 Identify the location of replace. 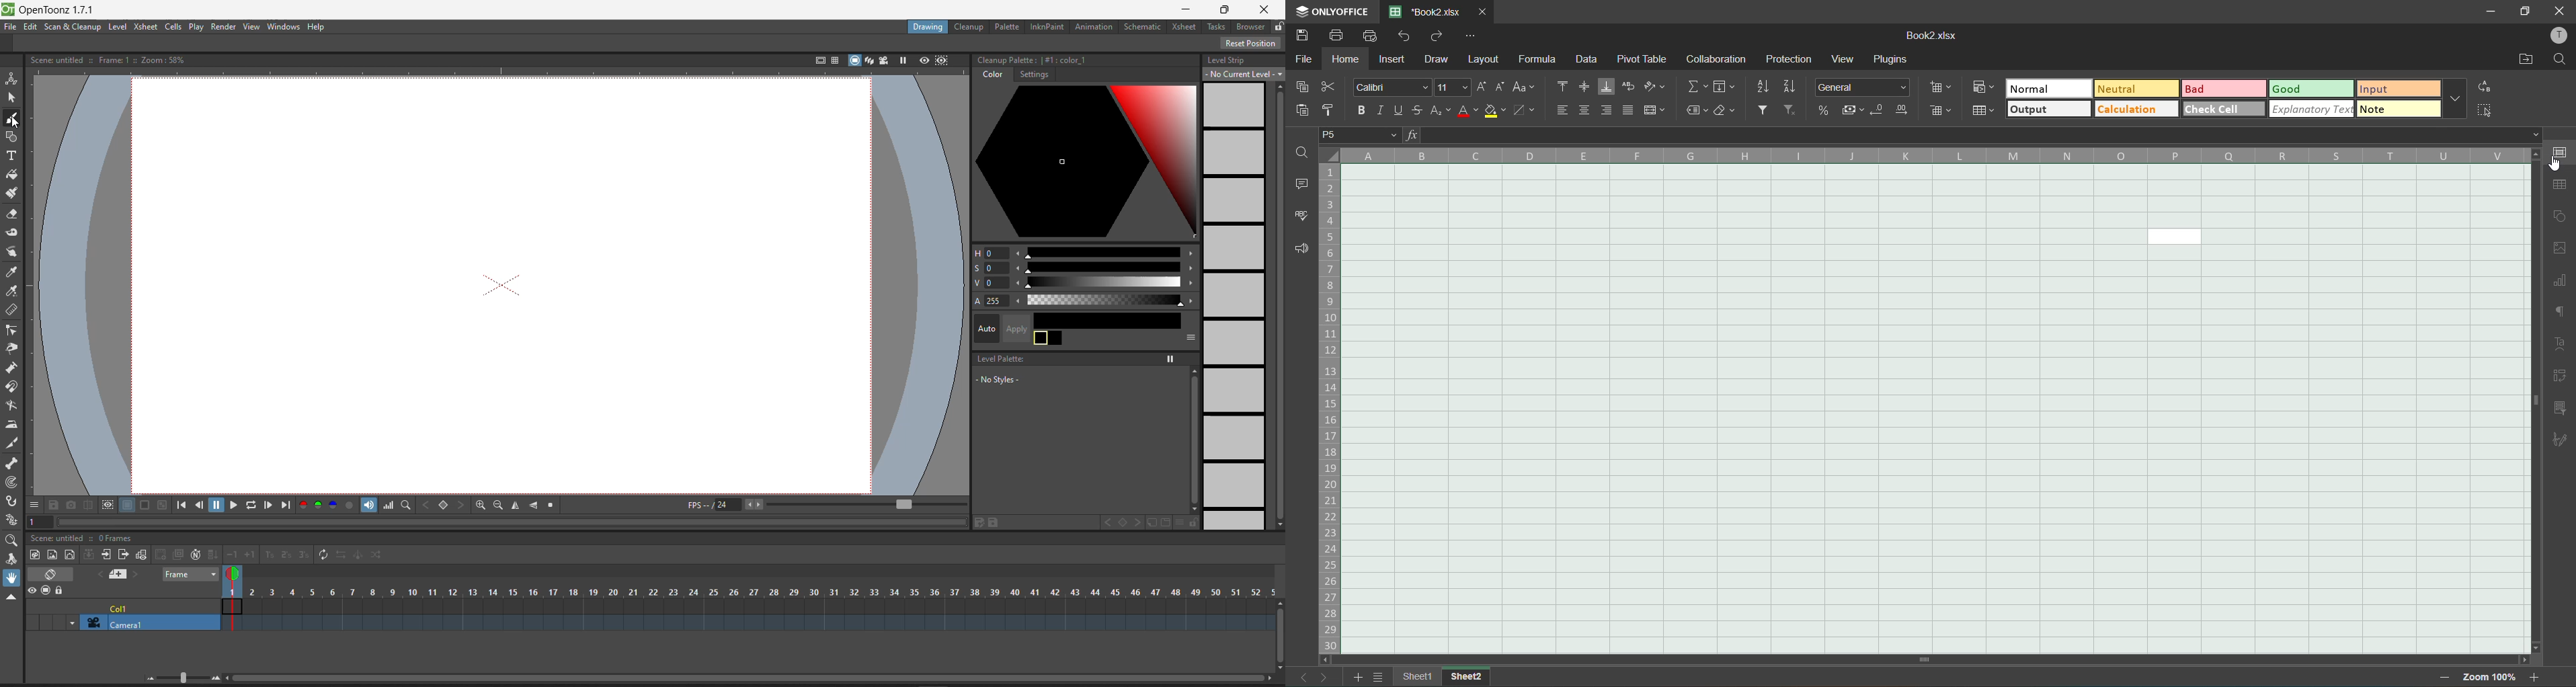
(2483, 88).